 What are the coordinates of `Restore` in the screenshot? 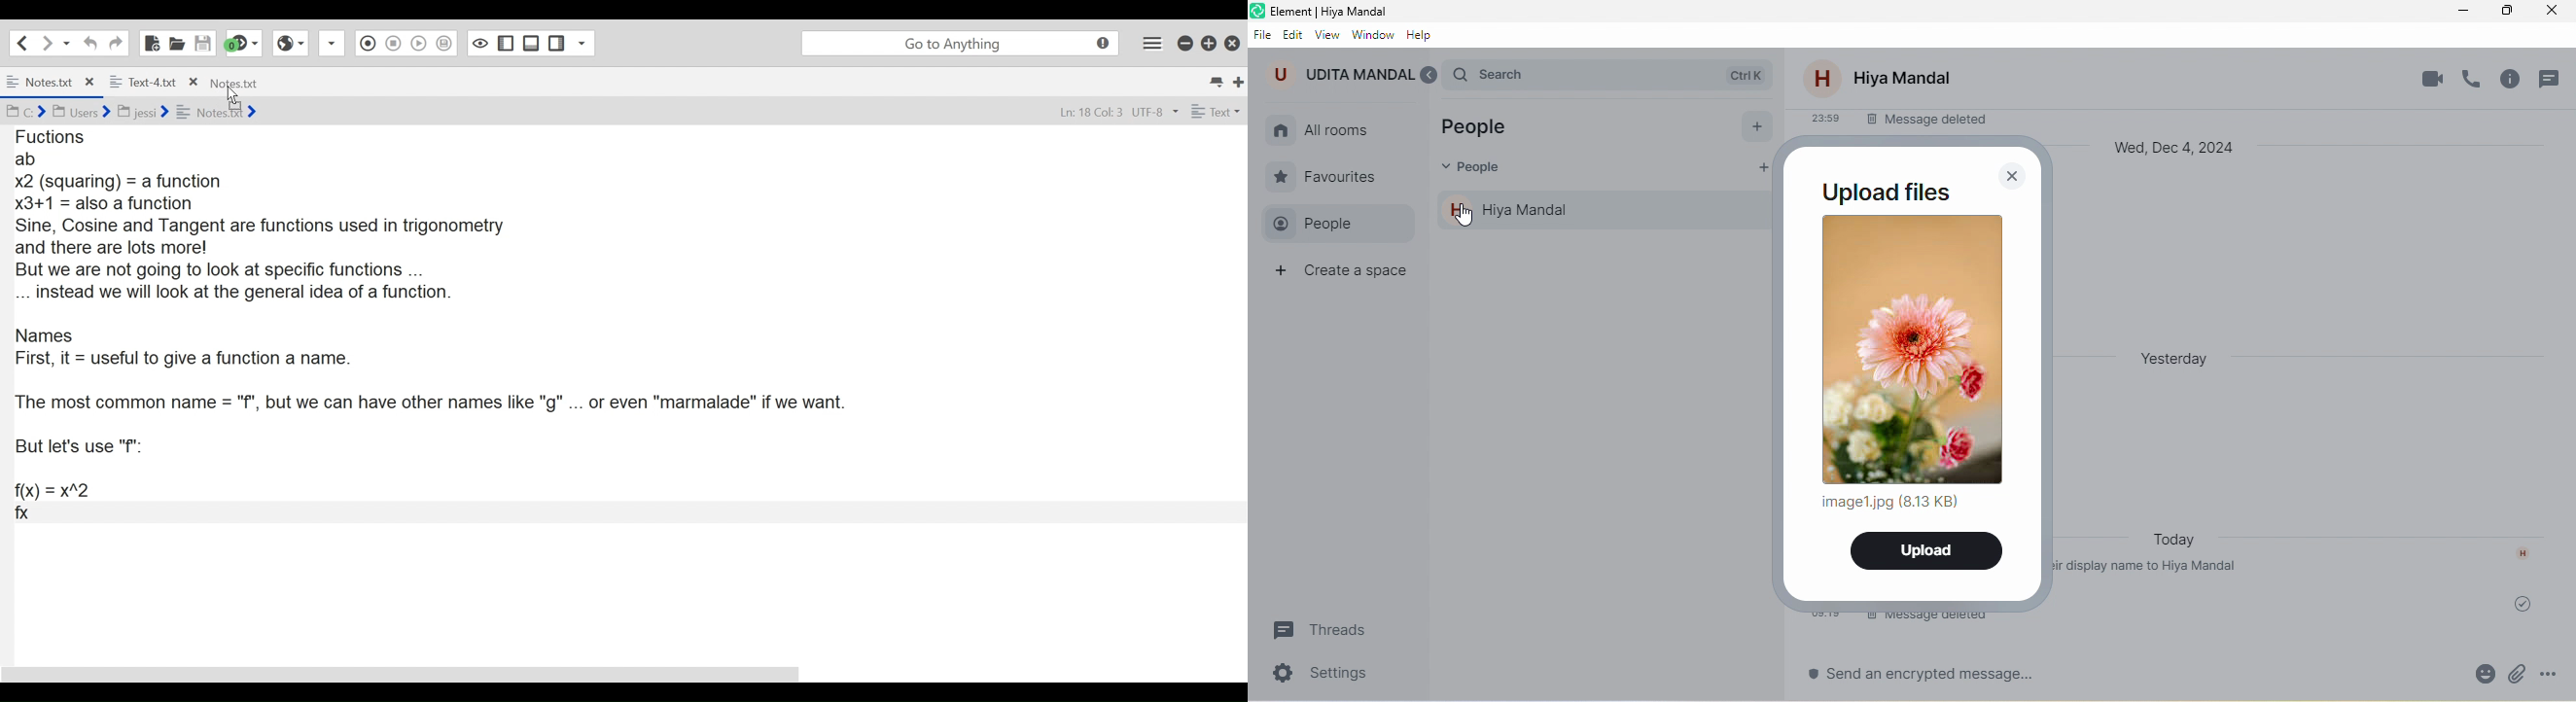 It's located at (1208, 43).